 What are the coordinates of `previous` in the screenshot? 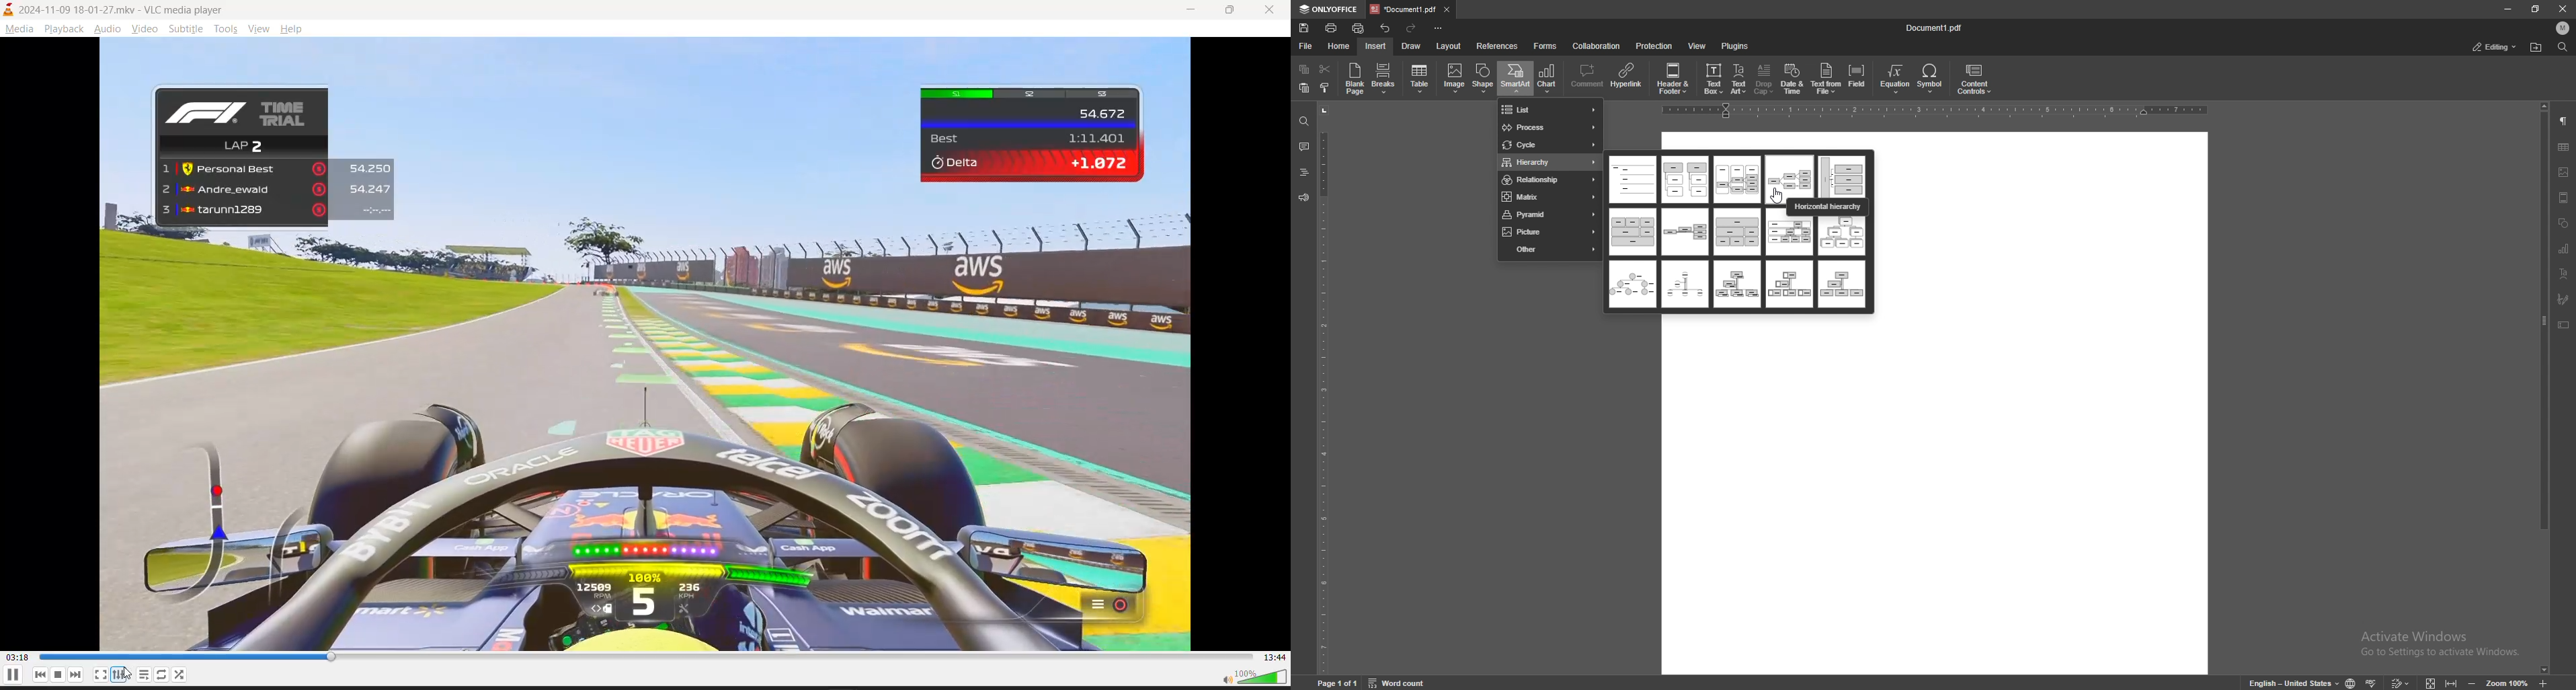 It's located at (41, 675).